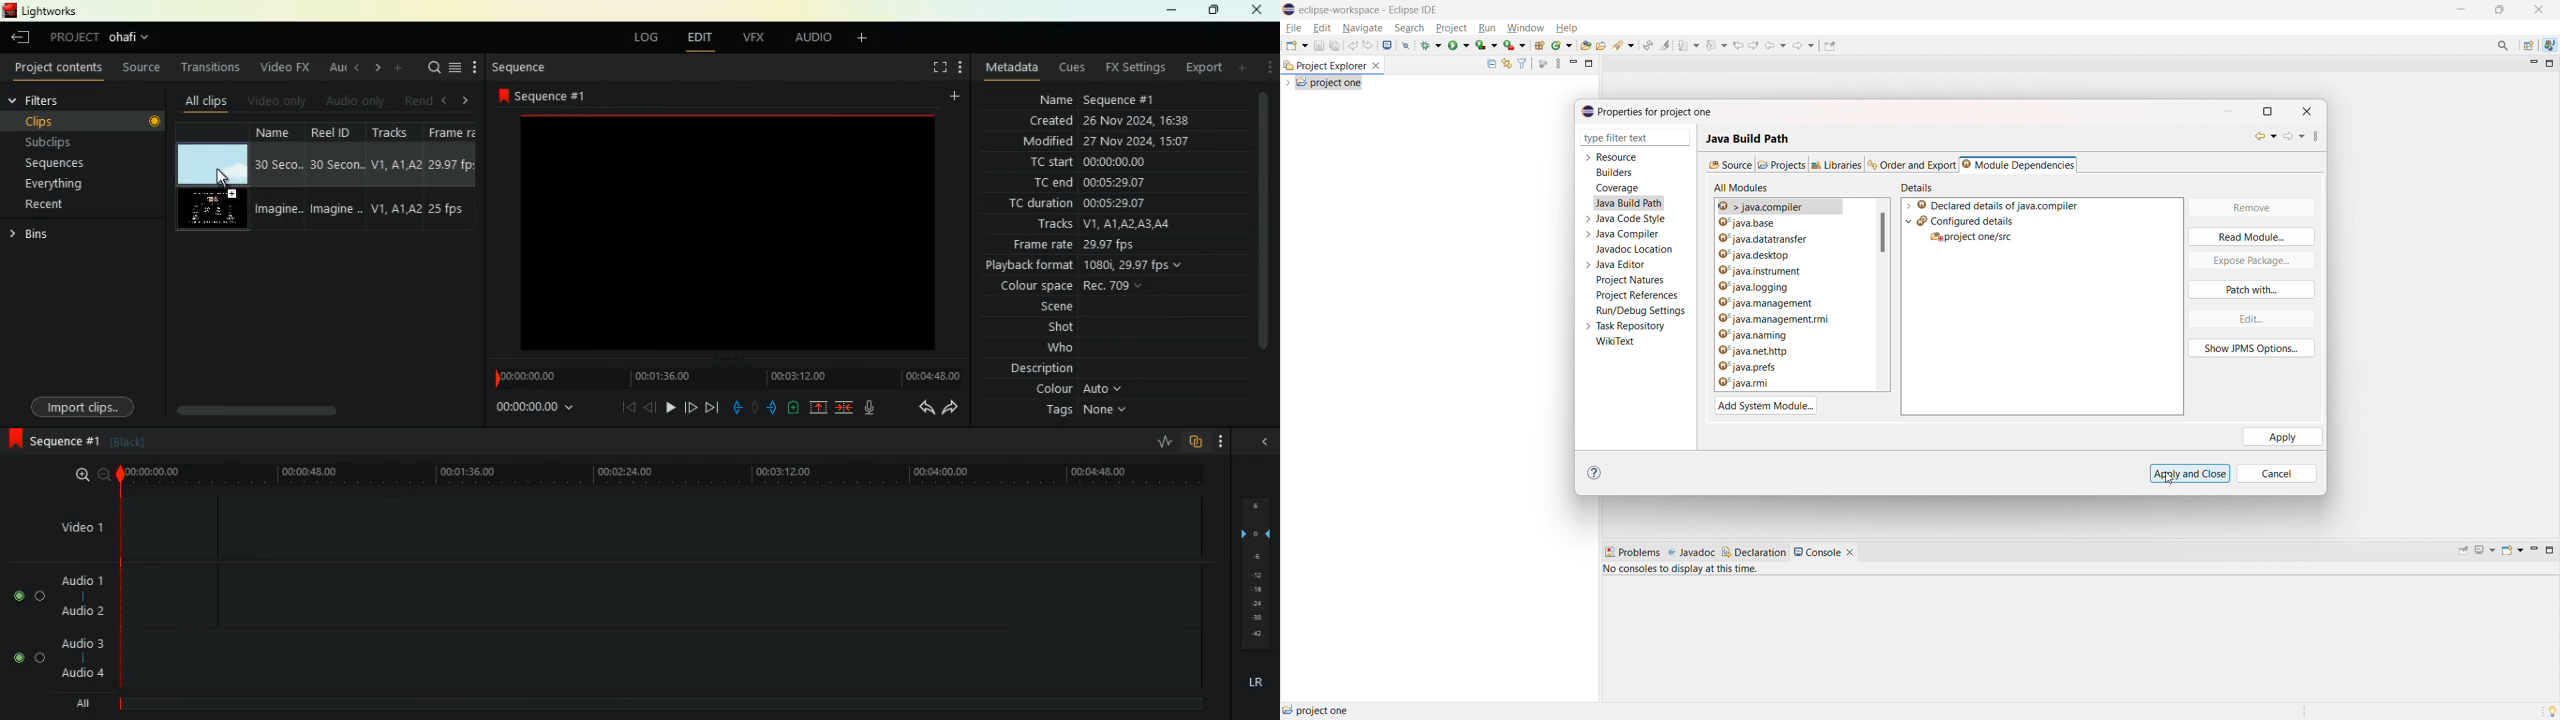 Image resolution: width=2576 pixels, height=728 pixels. What do you see at coordinates (1971, 237) in the screenshot?
I see `dependency added` at bounding box center [1971, 237].